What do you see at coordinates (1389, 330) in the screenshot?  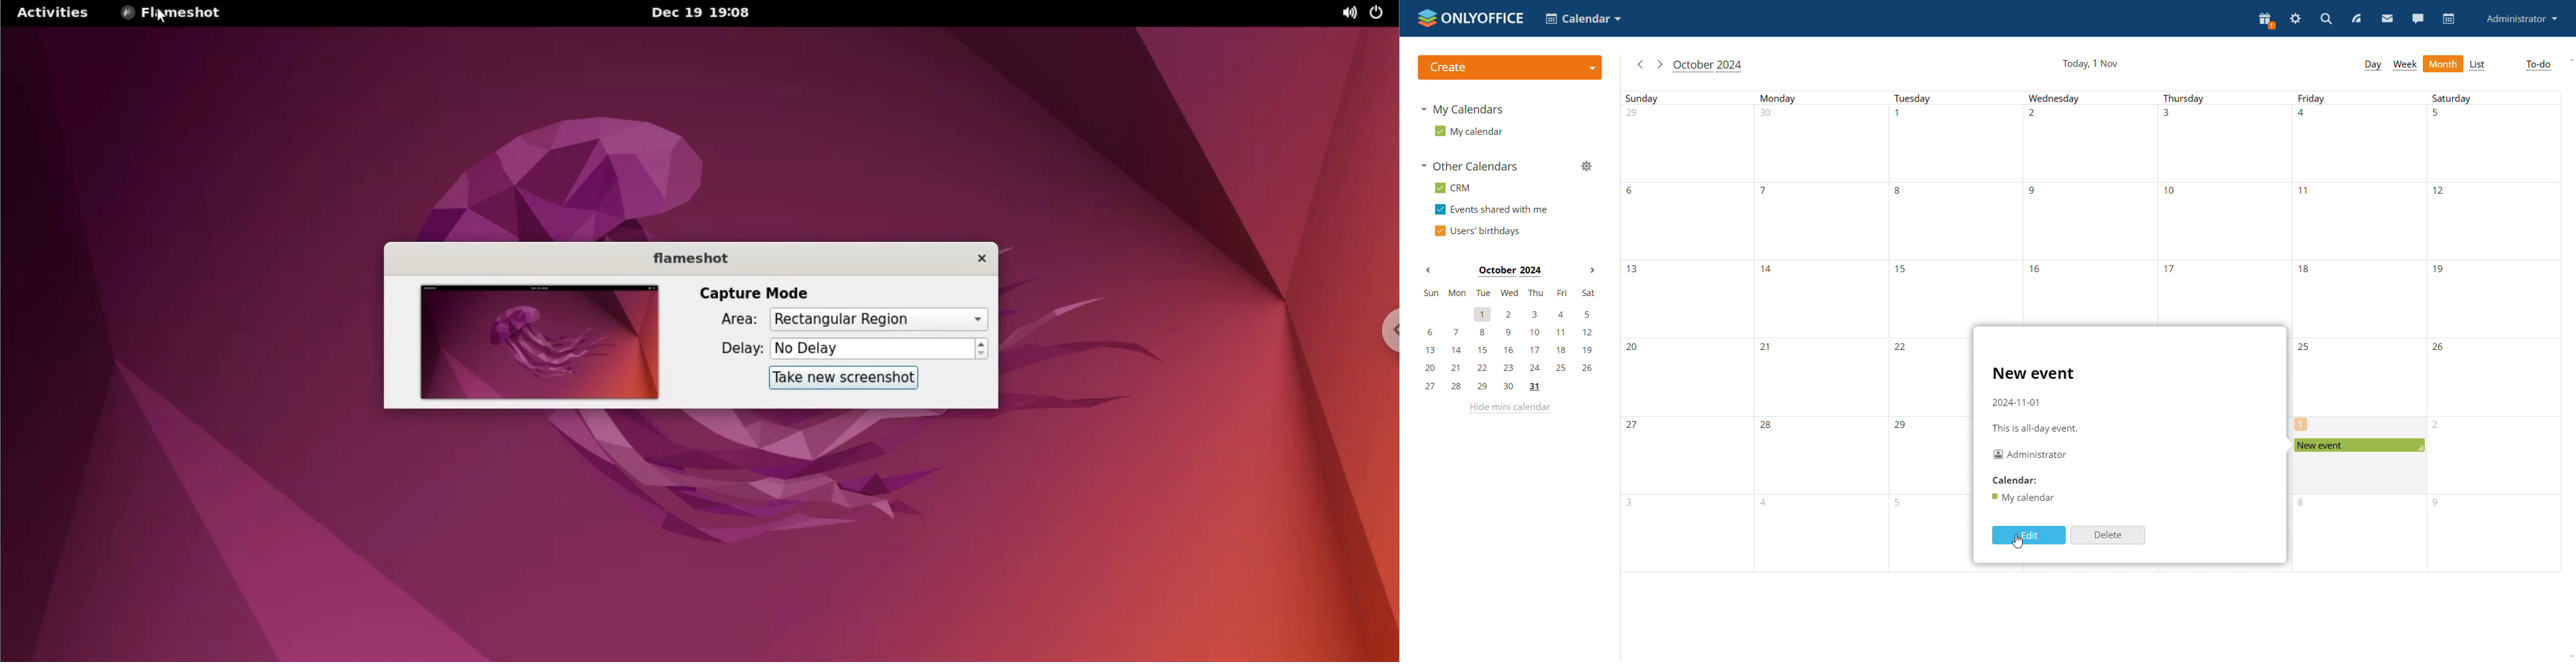 I see `chrome options` at bounding box center [1389, 330].